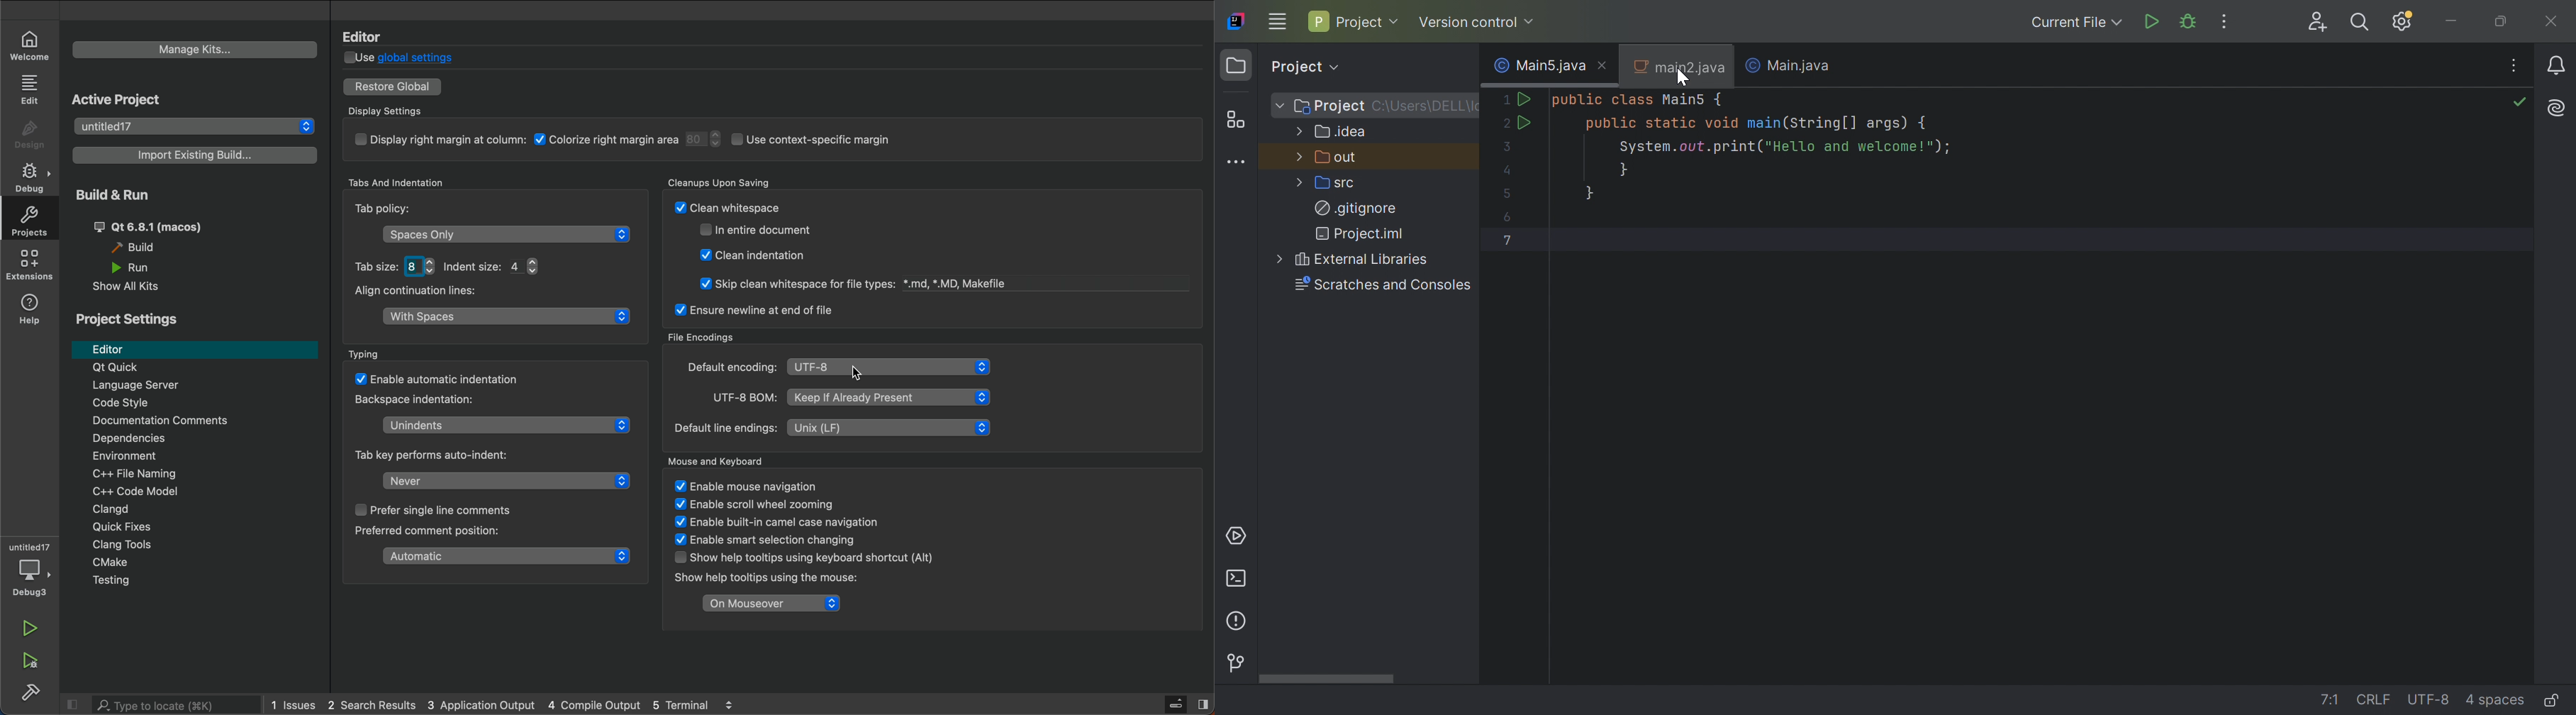 Image resolution: width=2576 pixels, height=728 pixels. What do you see at coordinates (389, 265) in the screenshot?
I see `tab size` at bounding box center [389, 265].